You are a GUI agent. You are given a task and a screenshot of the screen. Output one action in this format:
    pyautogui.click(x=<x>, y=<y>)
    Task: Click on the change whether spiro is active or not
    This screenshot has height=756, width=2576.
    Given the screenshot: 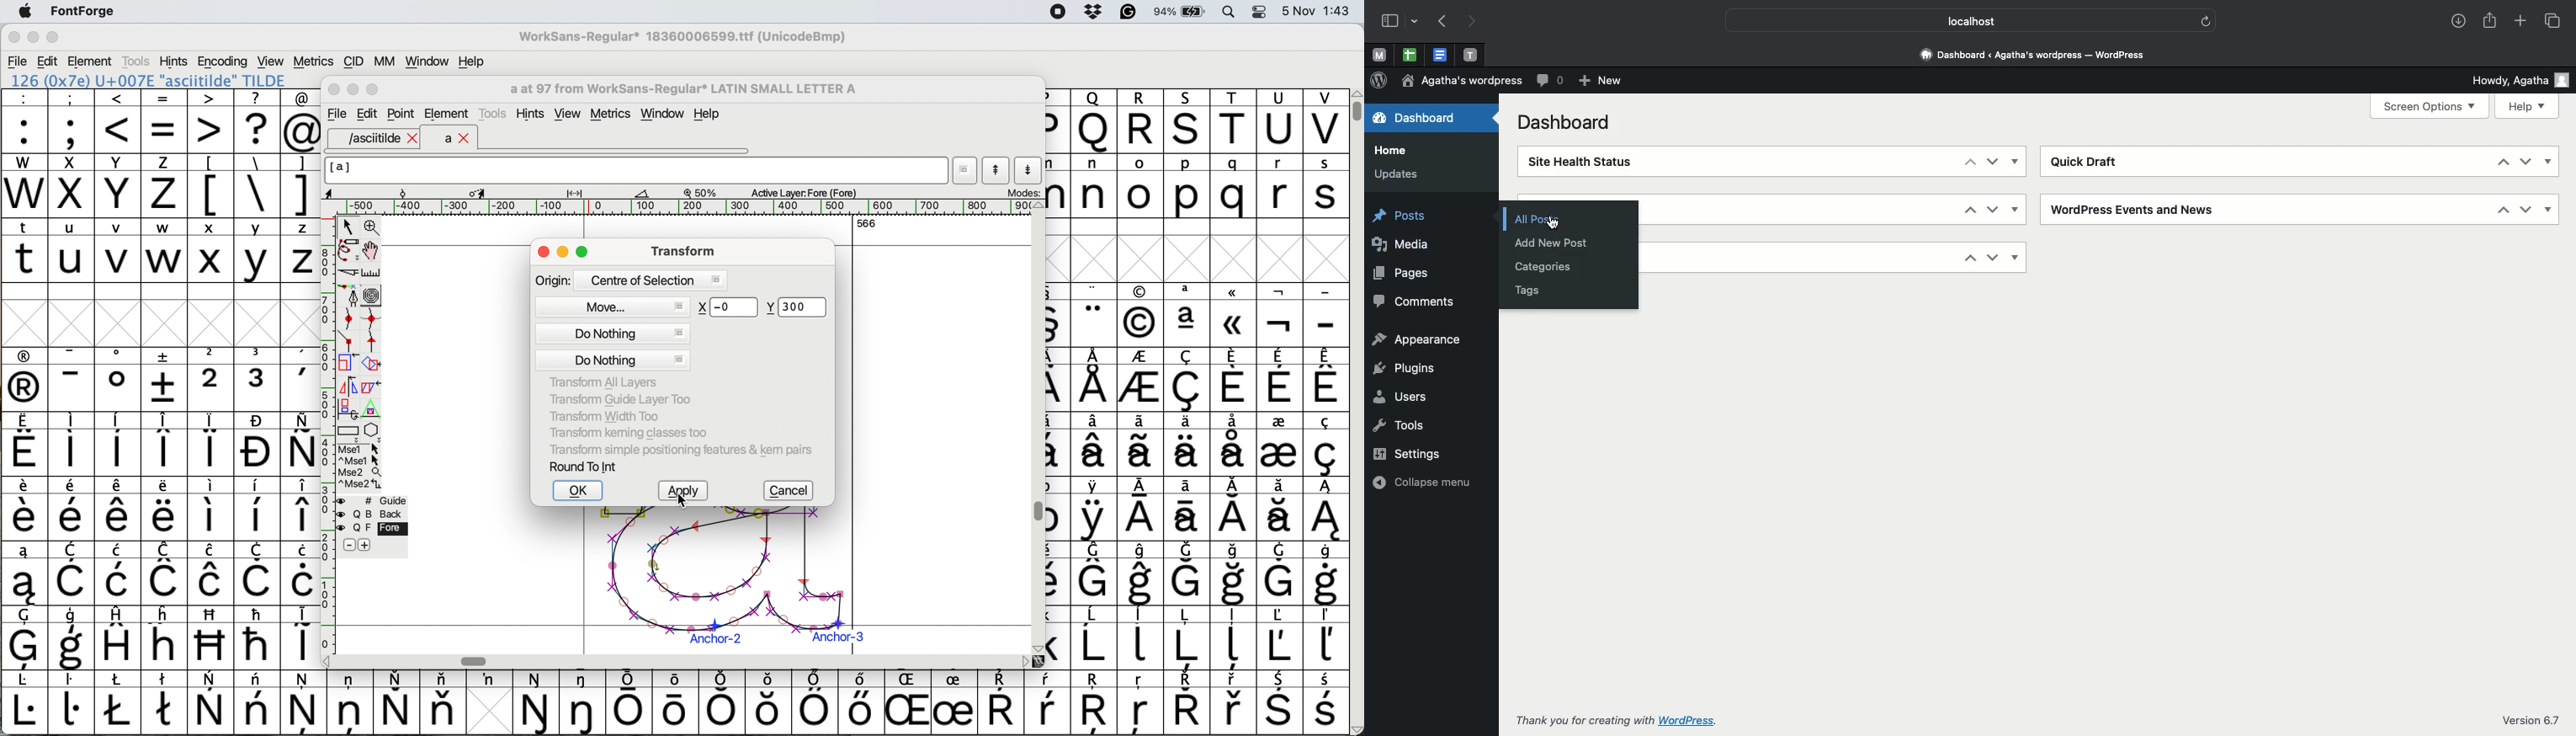 What is the action you would take?
    pyautogui.click(x=372, y=295)
    